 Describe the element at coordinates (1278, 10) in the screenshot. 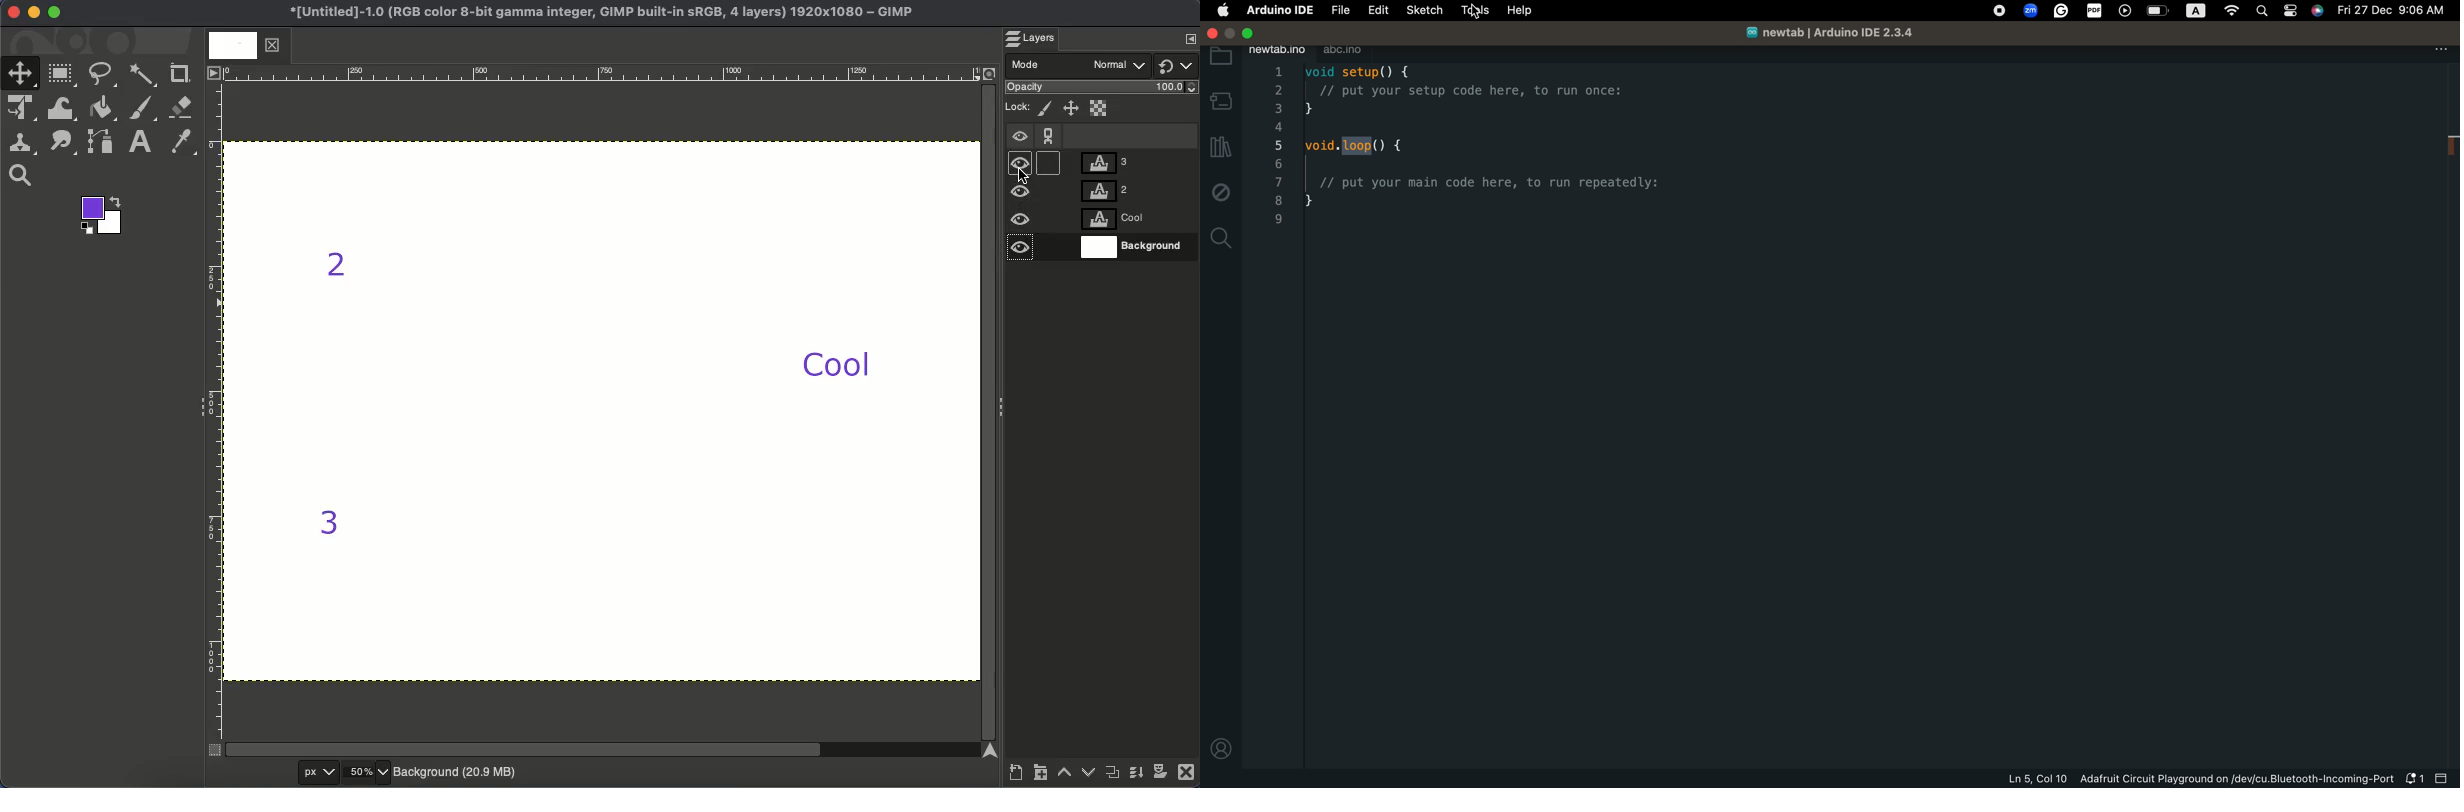

I see `Arduino IDE` at that location.